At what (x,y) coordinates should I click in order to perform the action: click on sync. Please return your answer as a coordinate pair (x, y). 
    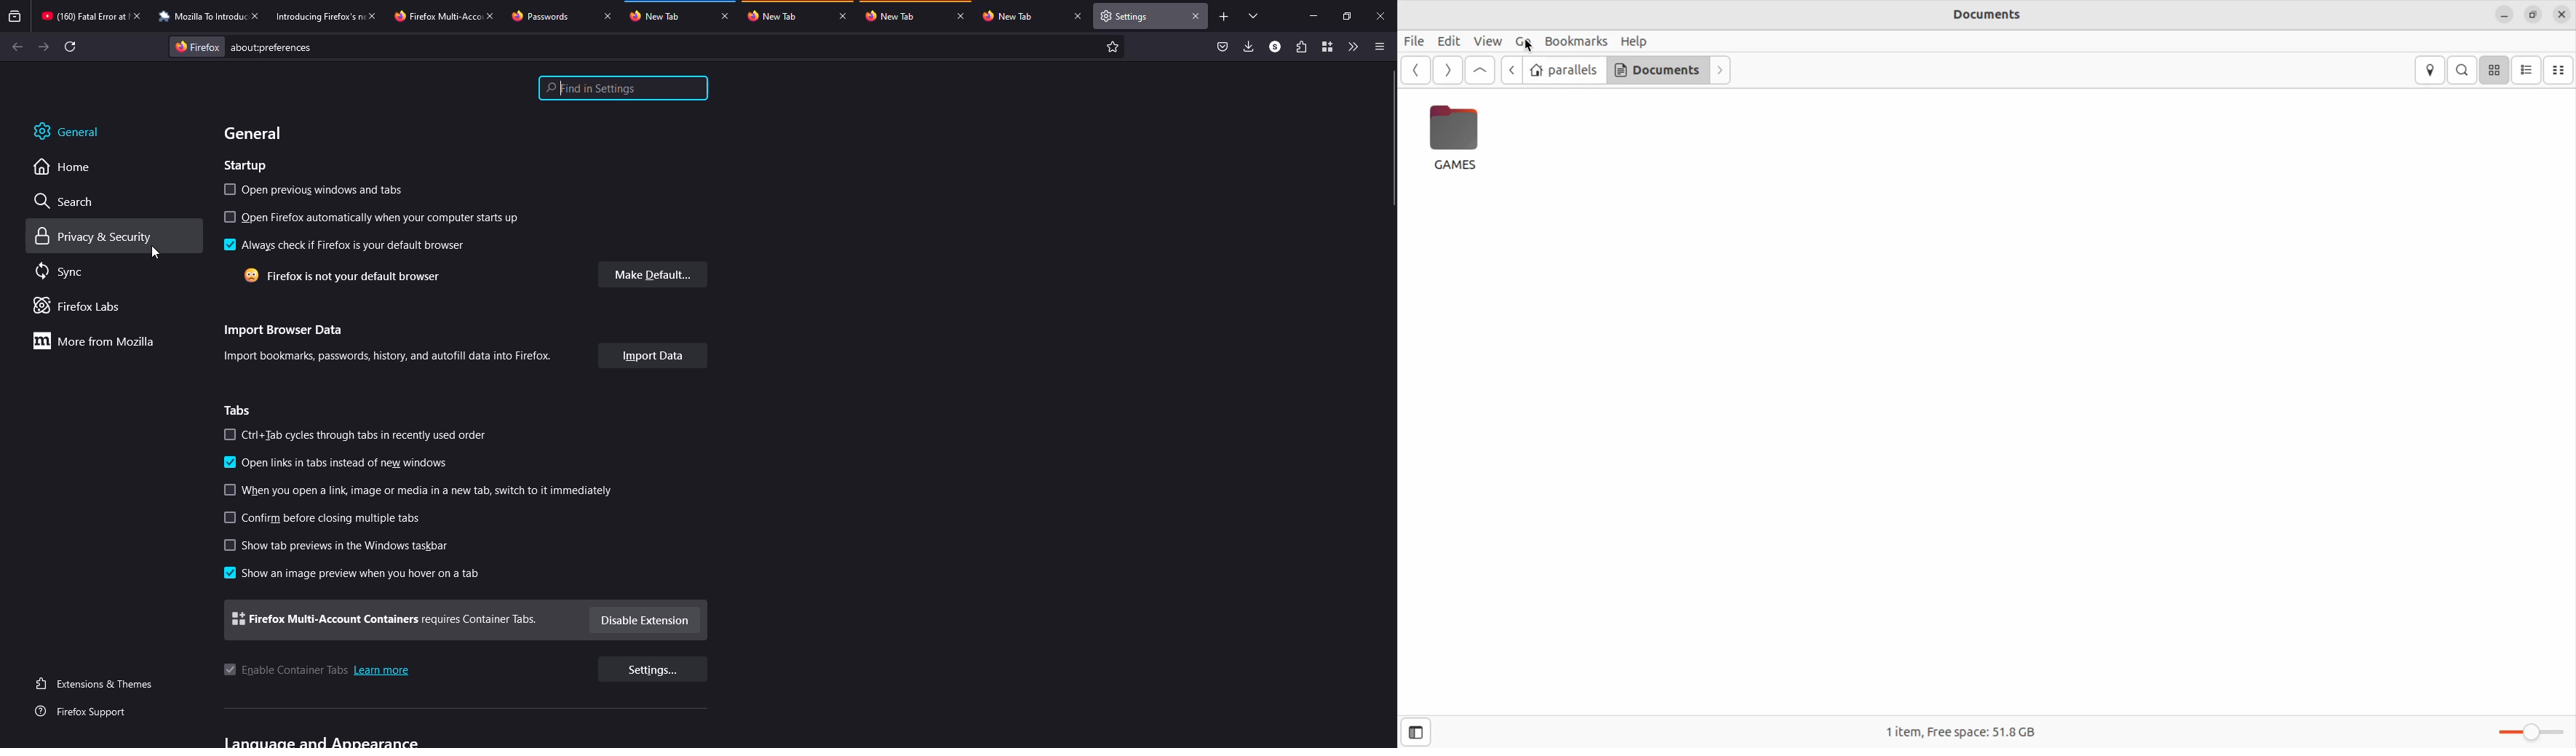
    Looking at the image, I should click on (62, 269).